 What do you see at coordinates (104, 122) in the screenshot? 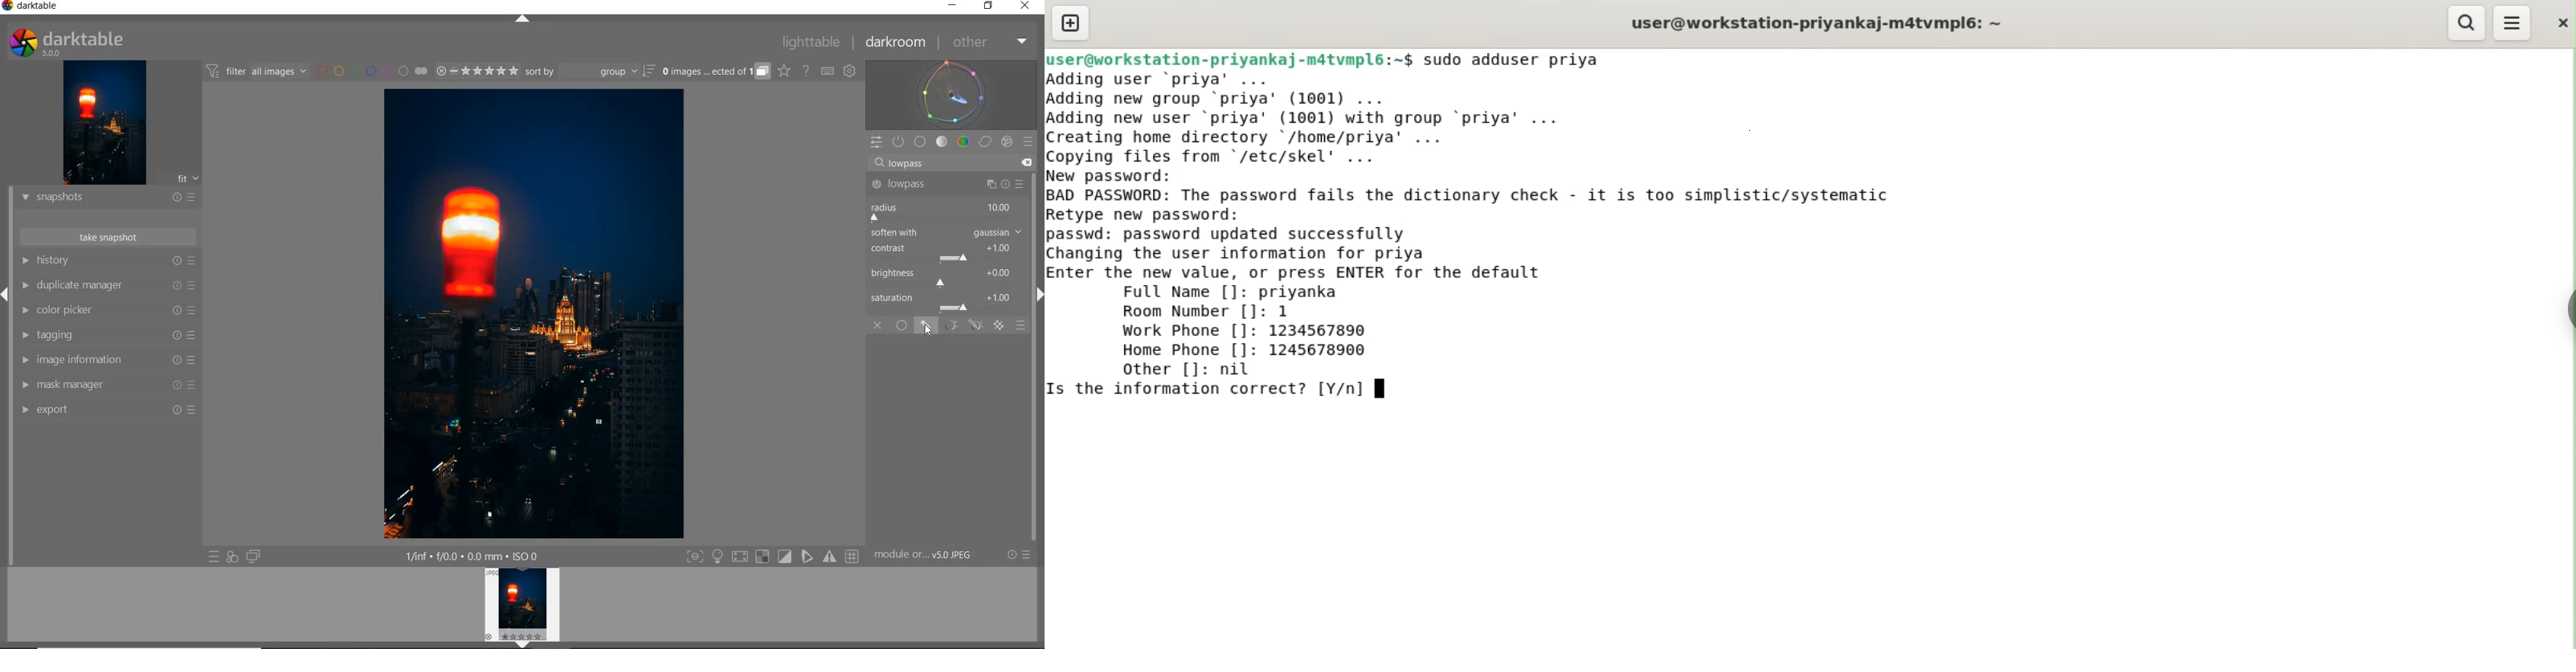
I see `IMAGE PREVIEW` at bounding box center [104, 122].